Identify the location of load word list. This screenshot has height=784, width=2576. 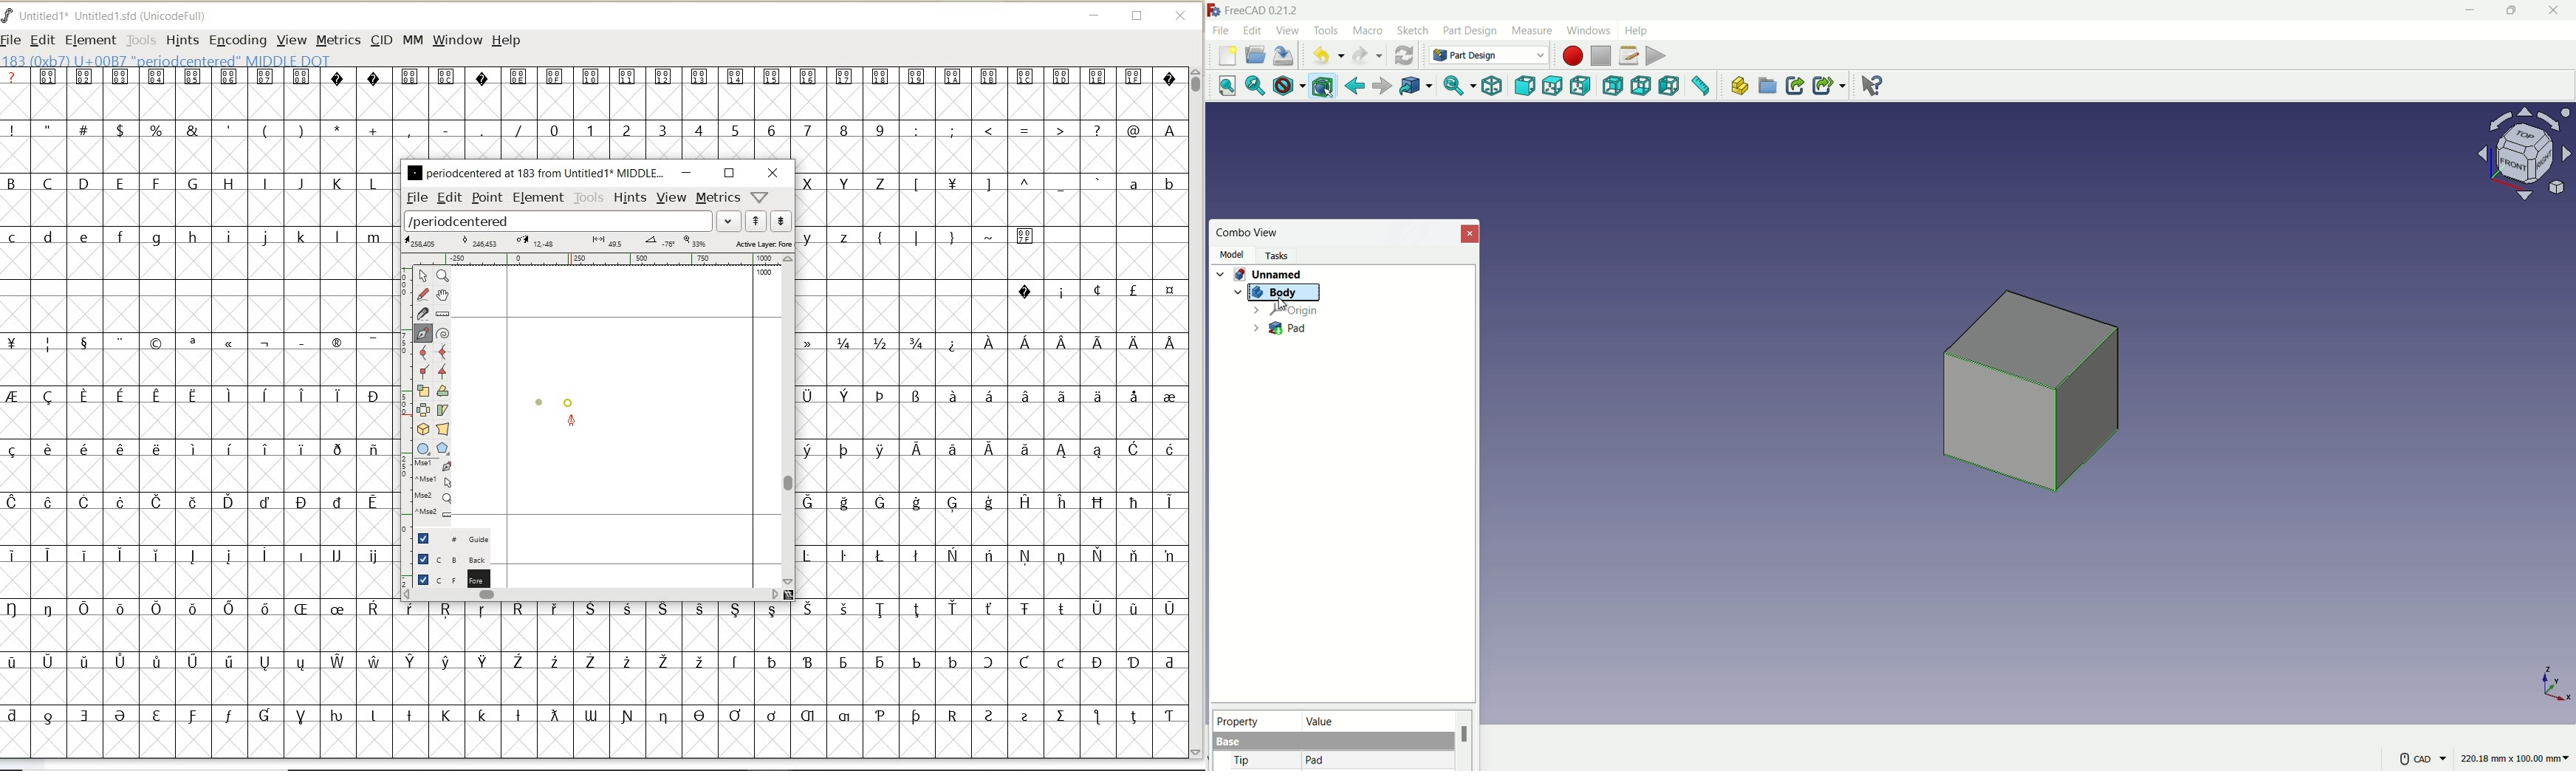
(559, 222).